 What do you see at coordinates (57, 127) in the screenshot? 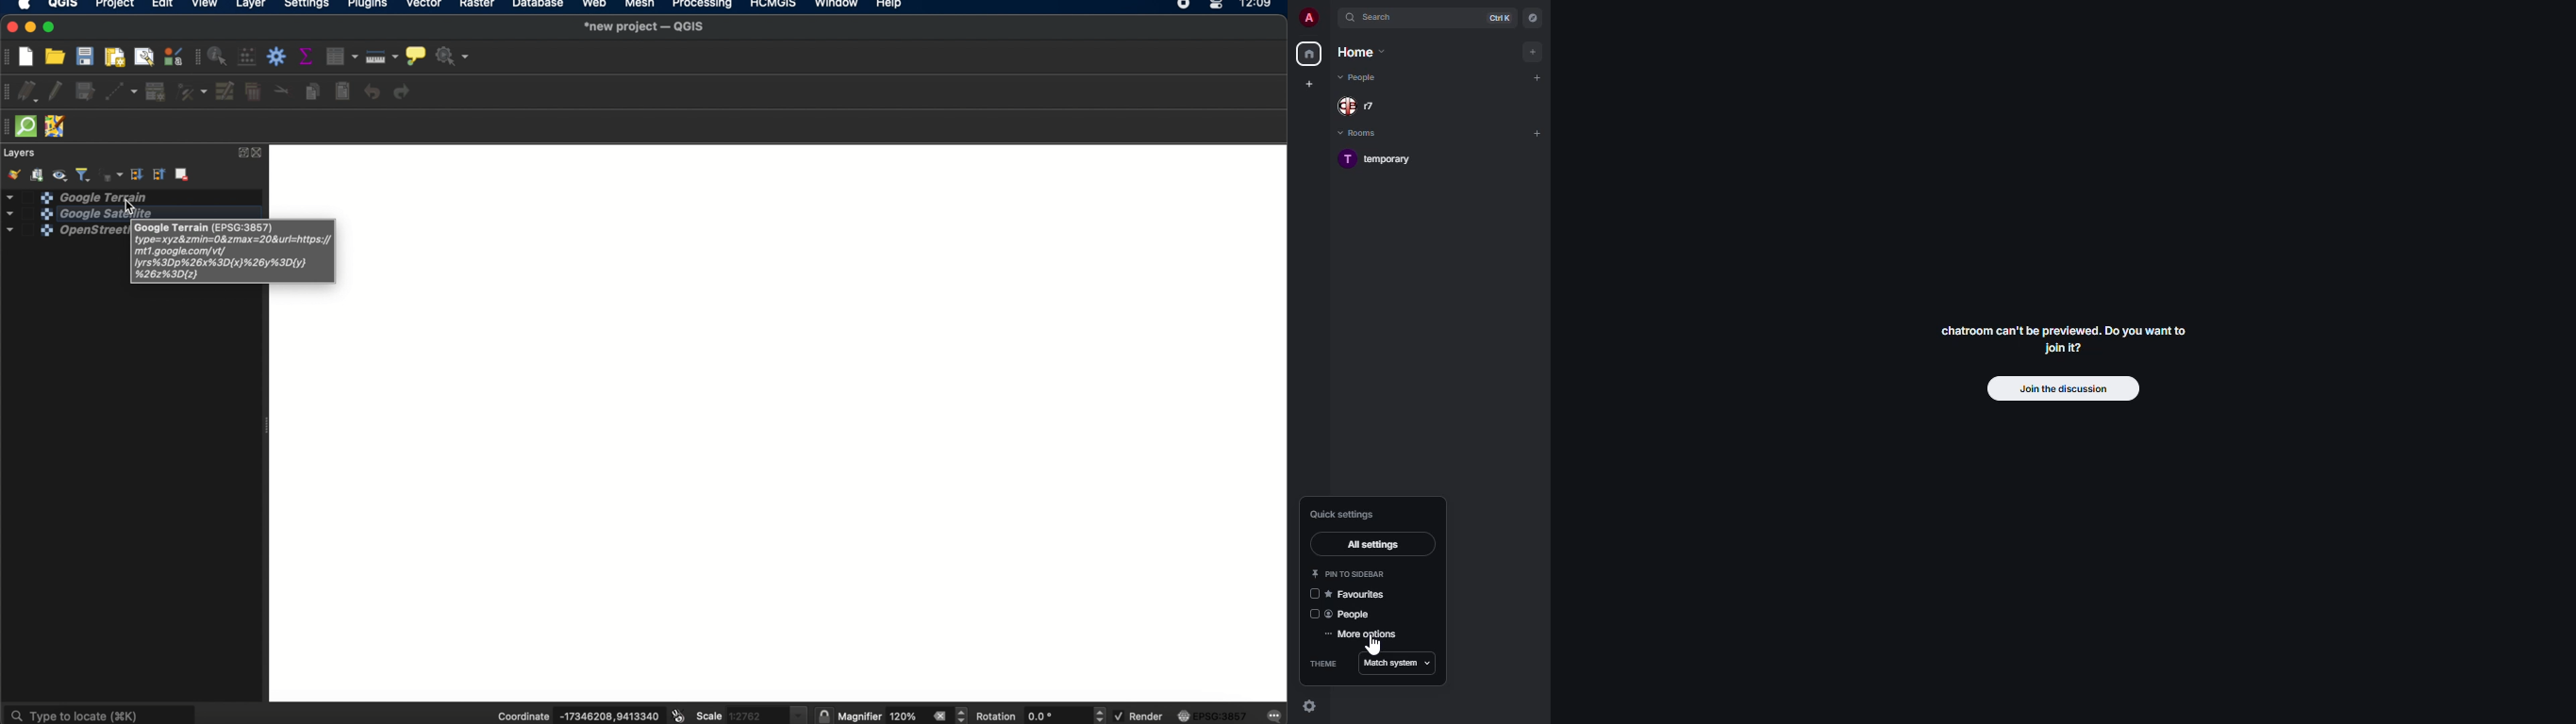
I see `JOSM remote` at bounding box center [57, 127].